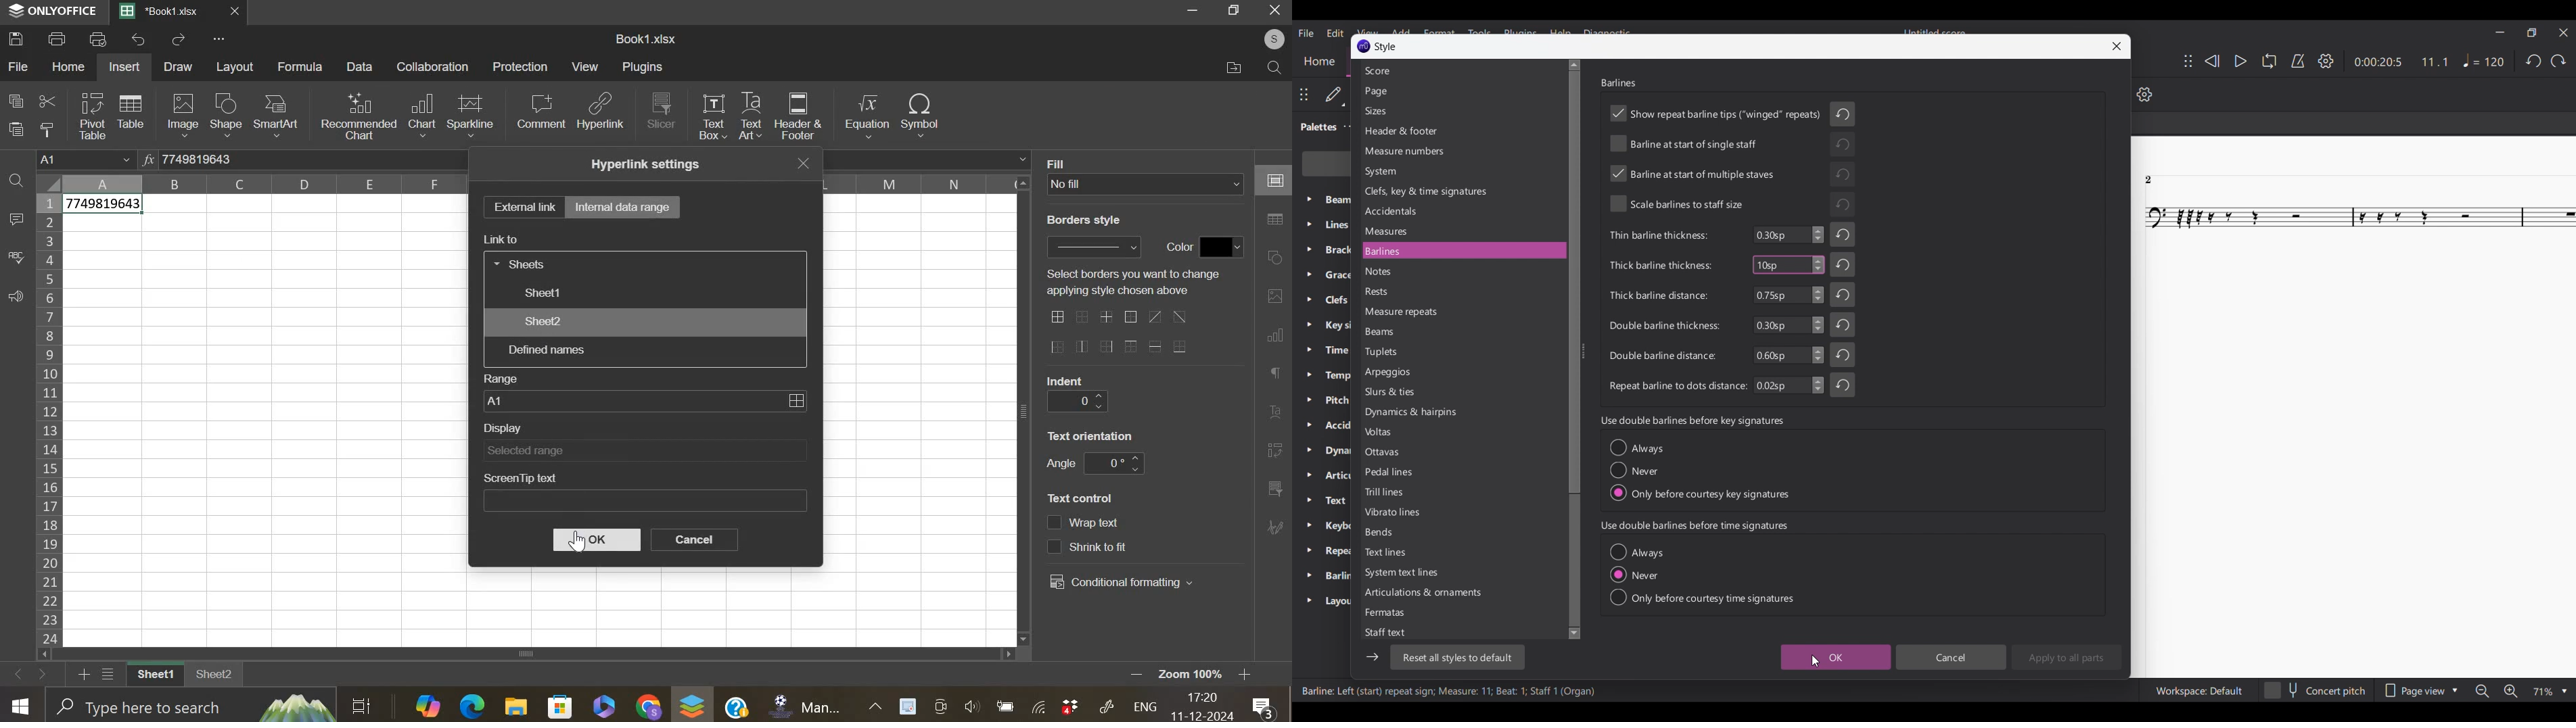 The image size is (2576, 728). What do you see at coordinates (1146, 184) in the screenshot?
I see `background fill` at bounding box center [1146, 184].